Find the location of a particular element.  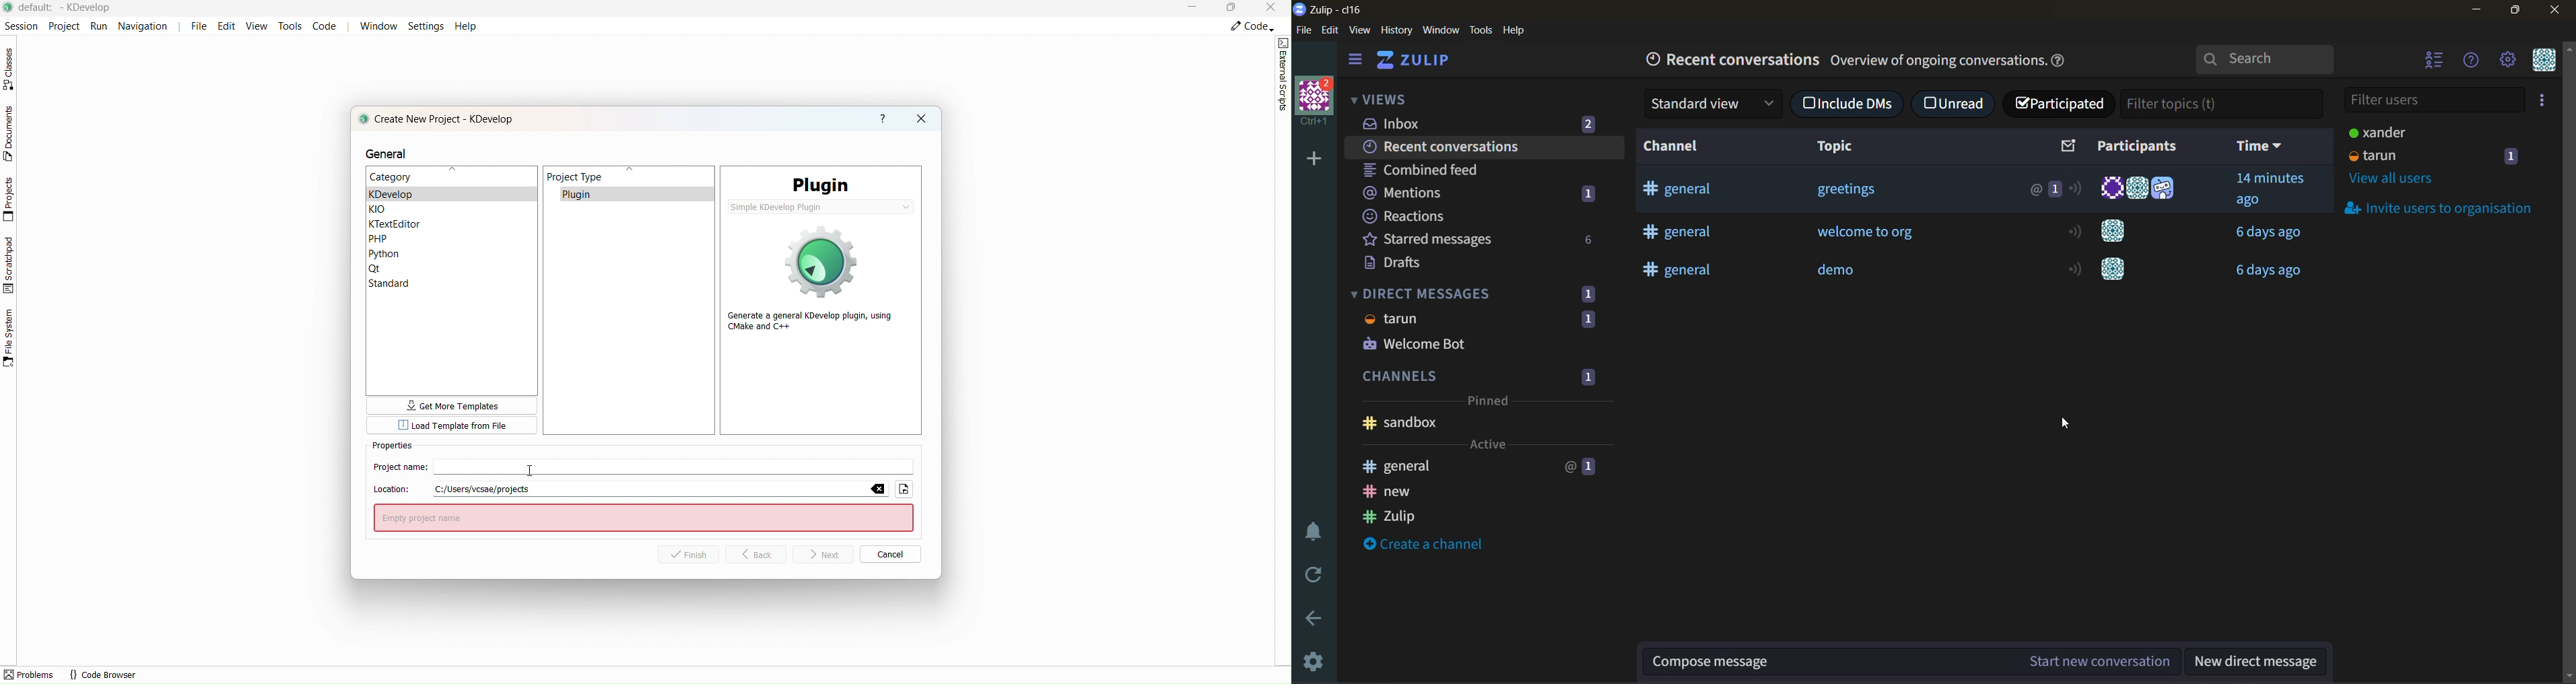

scroll down is located at coordinates (2568, 677).